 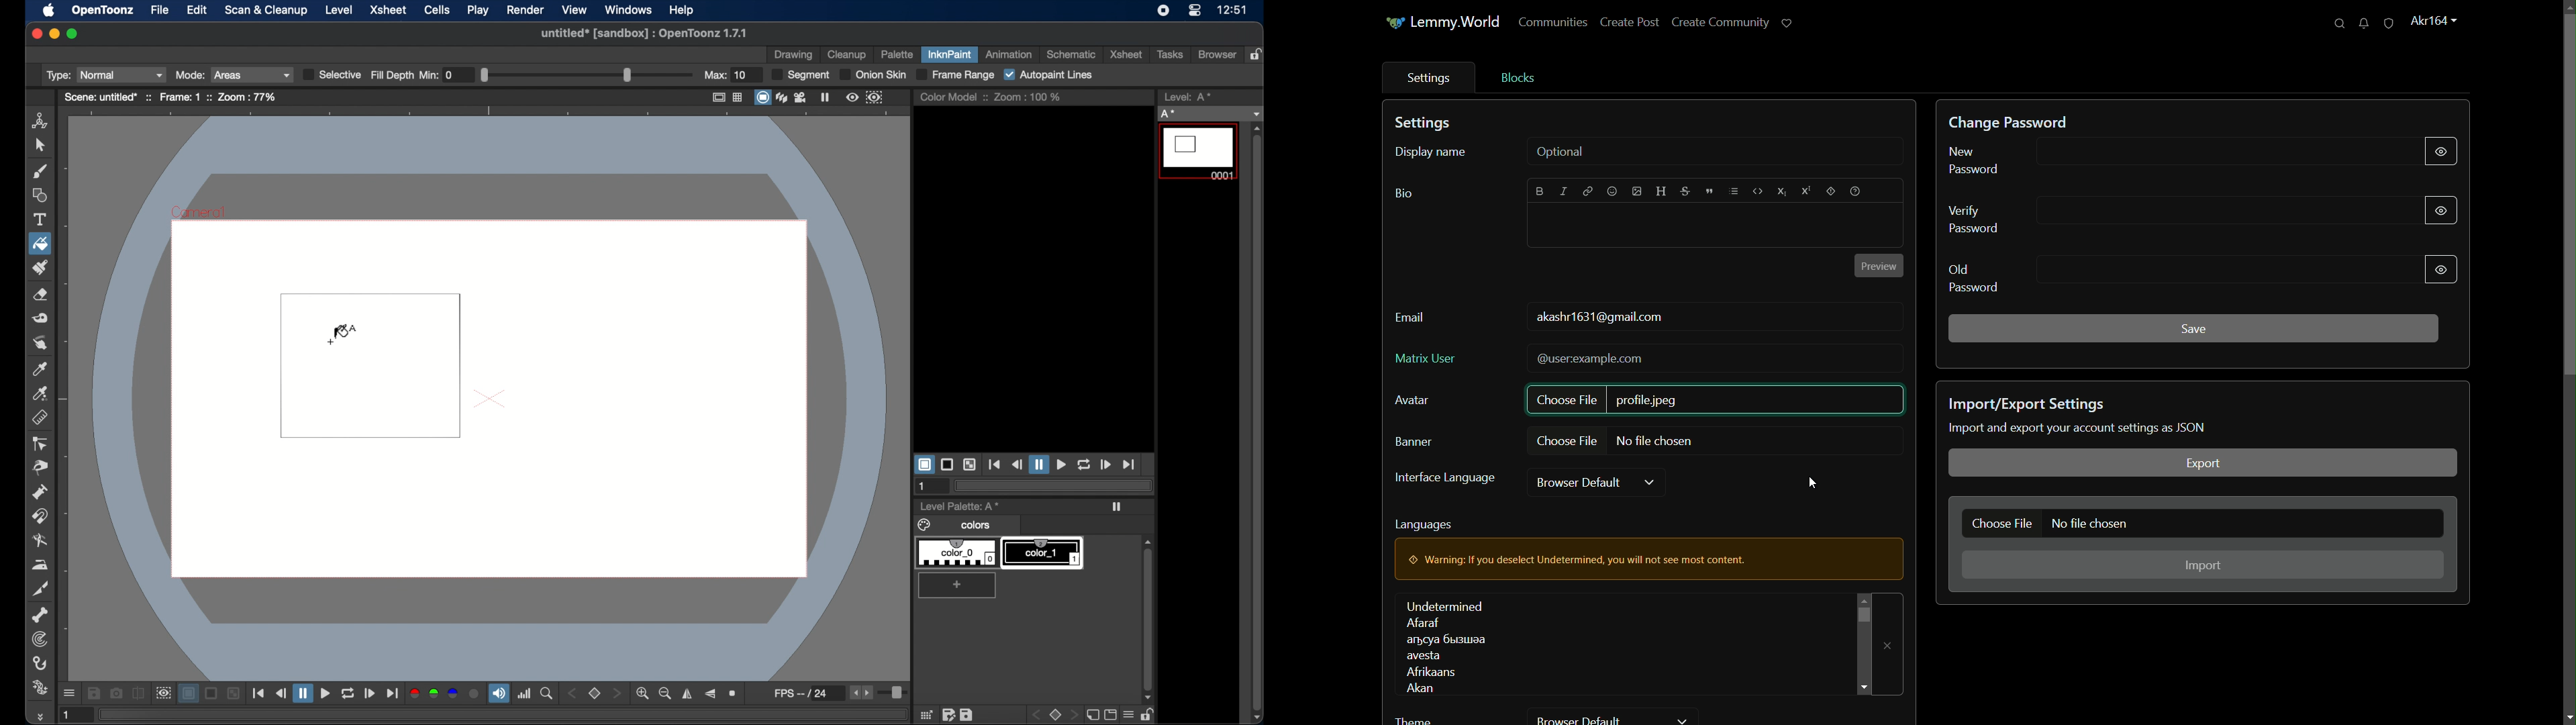 I want to click on autopaint lines, so click(x=1048, y=75).